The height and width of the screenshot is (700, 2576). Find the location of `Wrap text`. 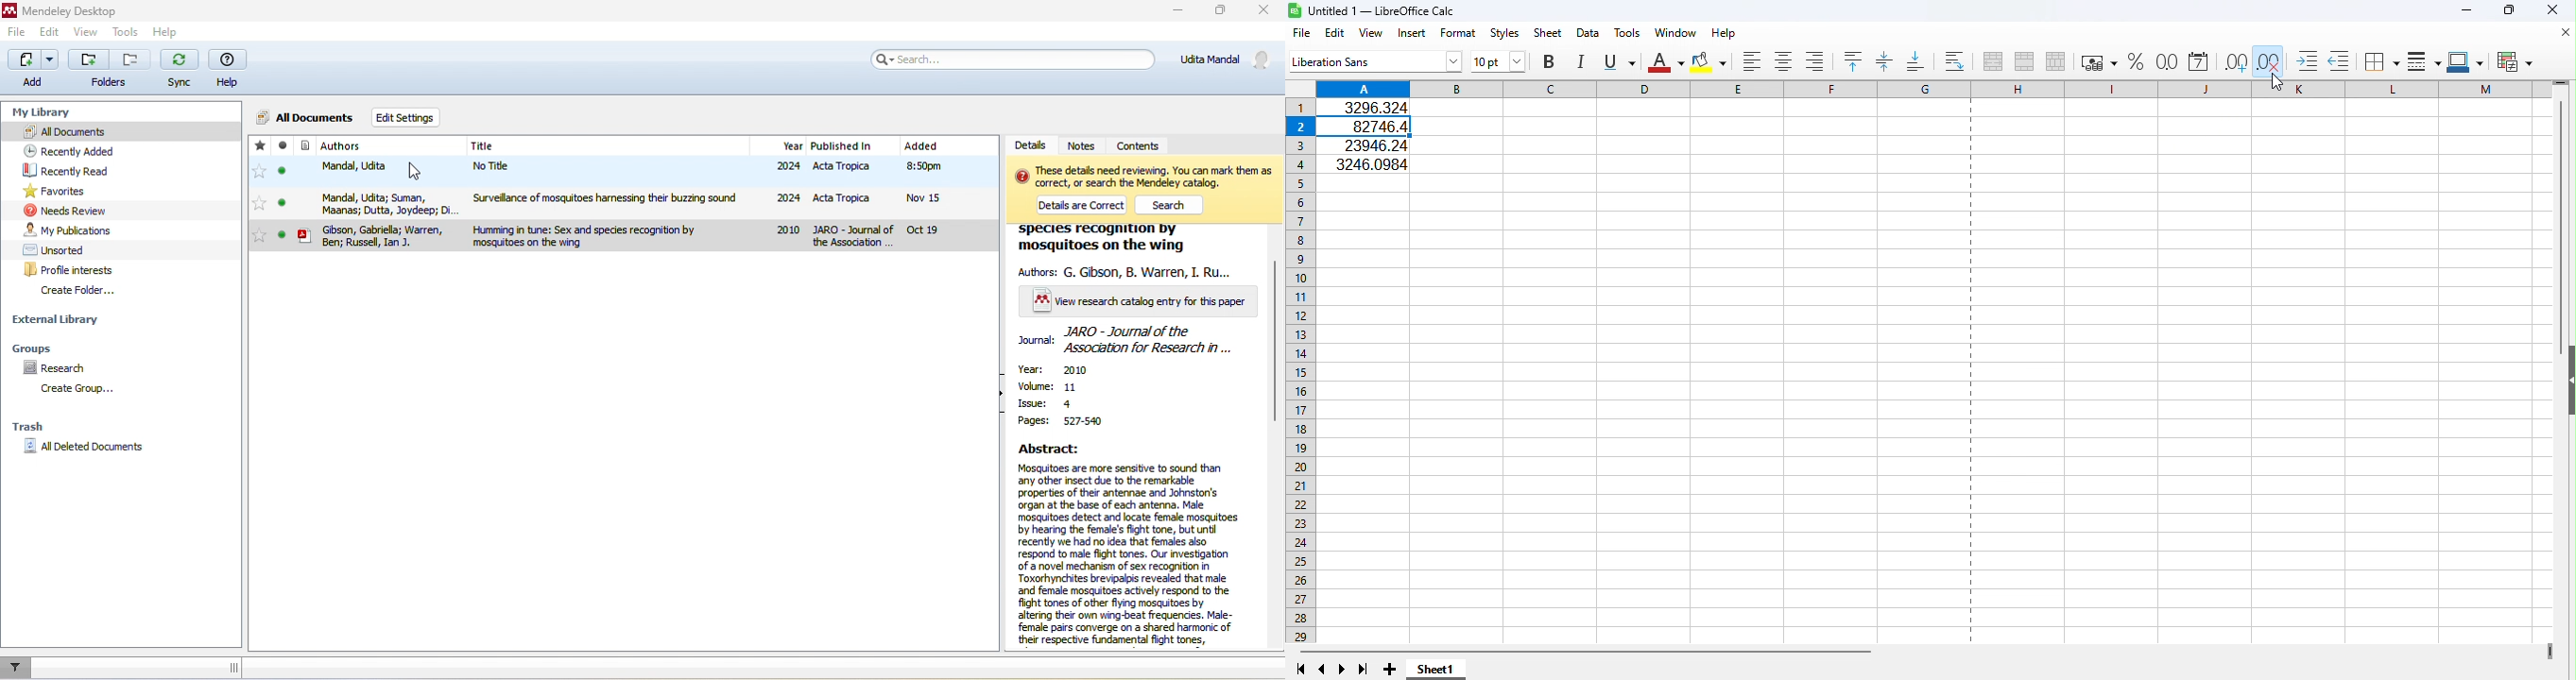

Wrap text is located at coordinates (1956, 59).